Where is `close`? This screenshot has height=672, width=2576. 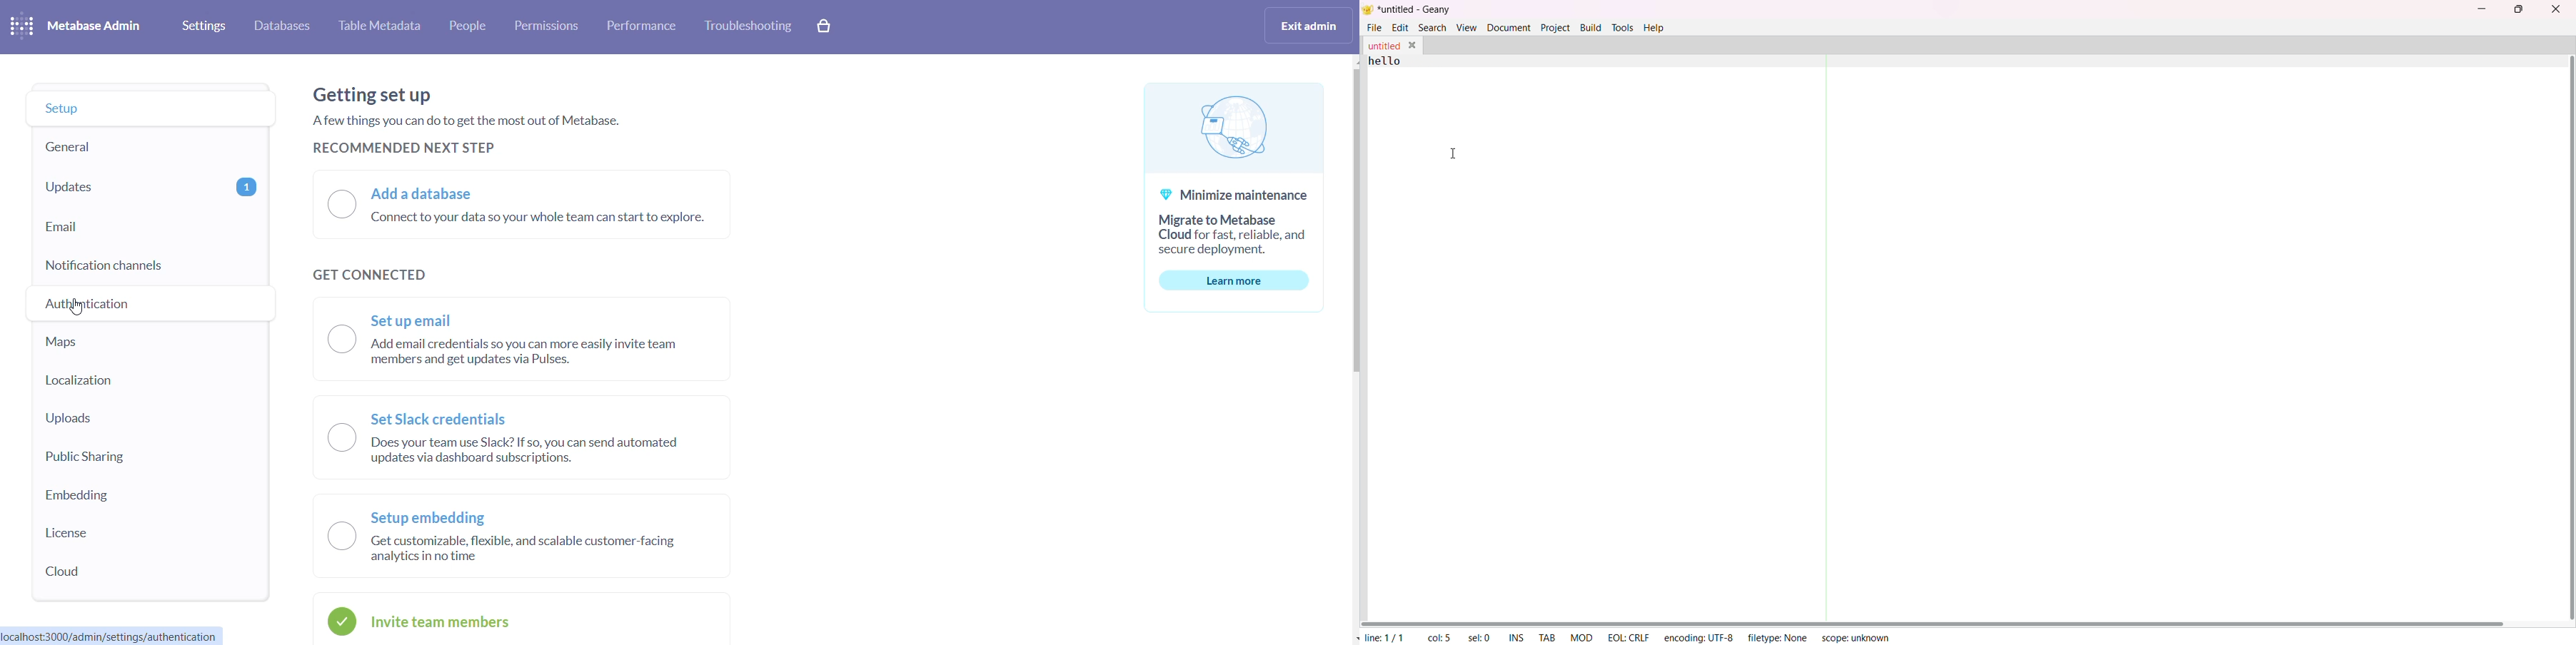
close is located at coordinates (1411, 46).